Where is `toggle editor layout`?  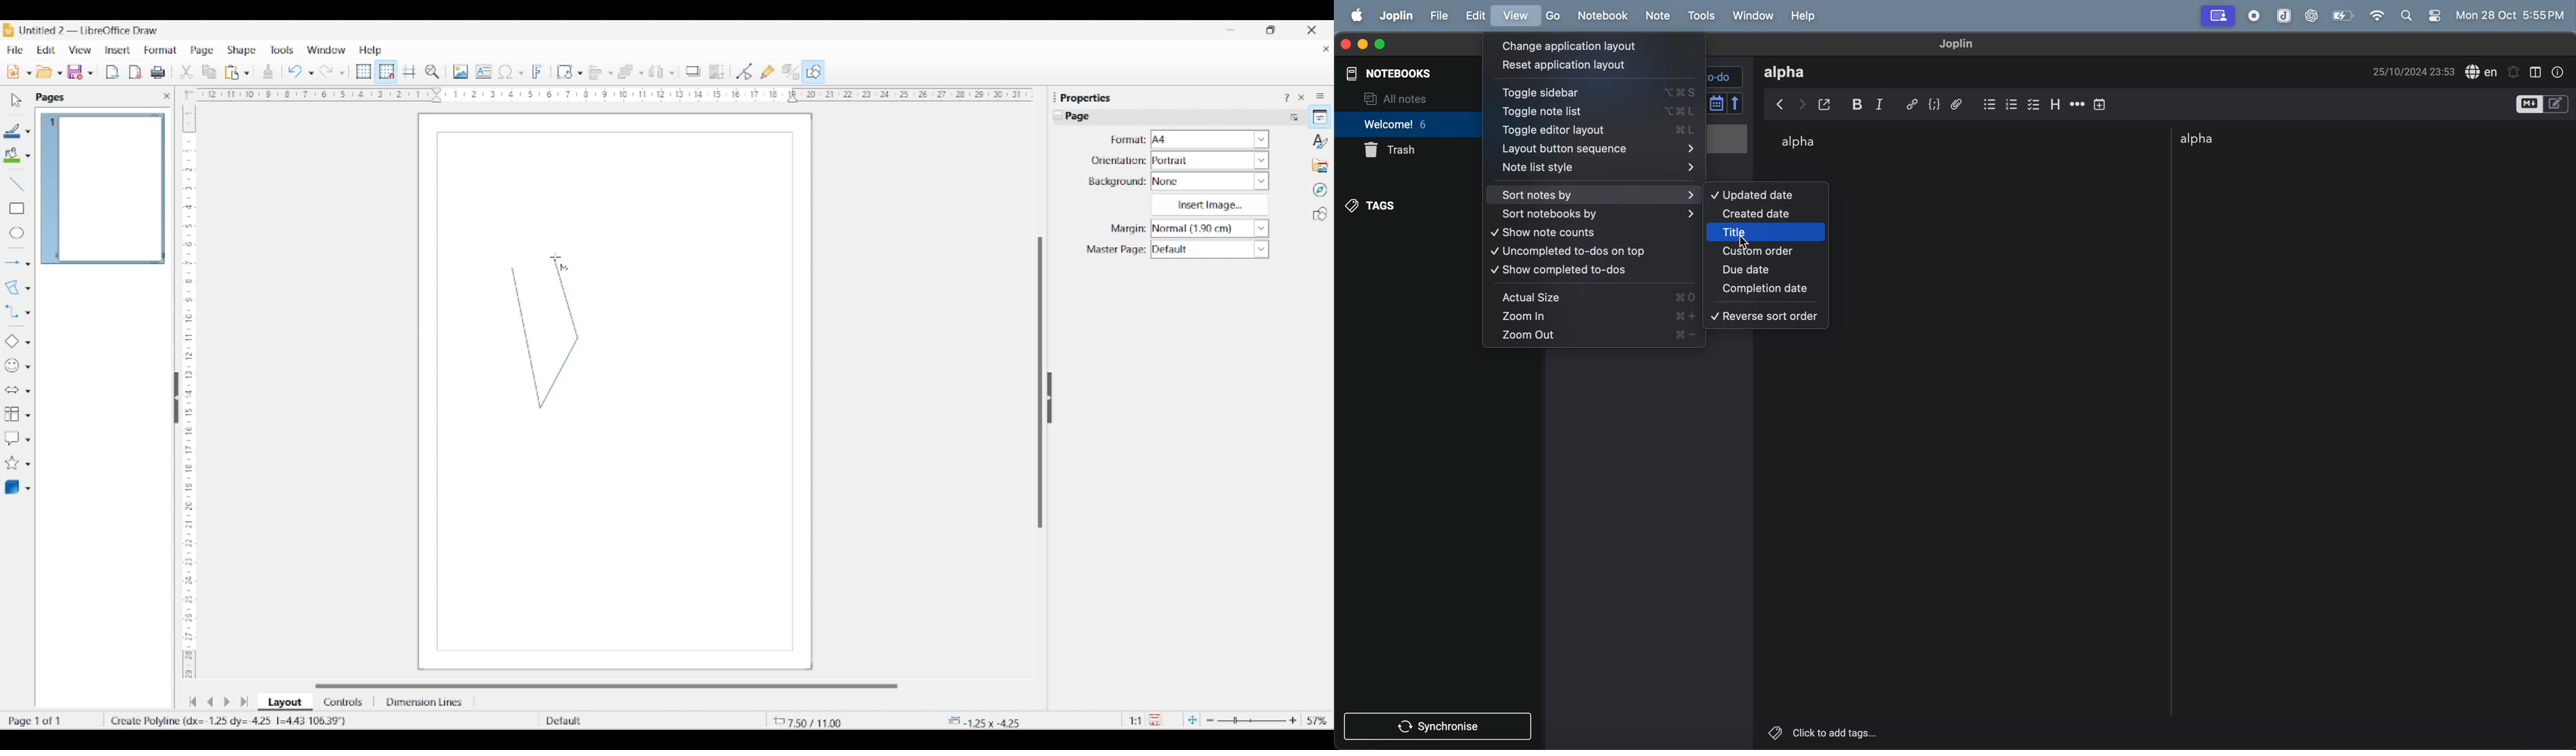
toggle editor layout is located at coordinates (1603, 132).